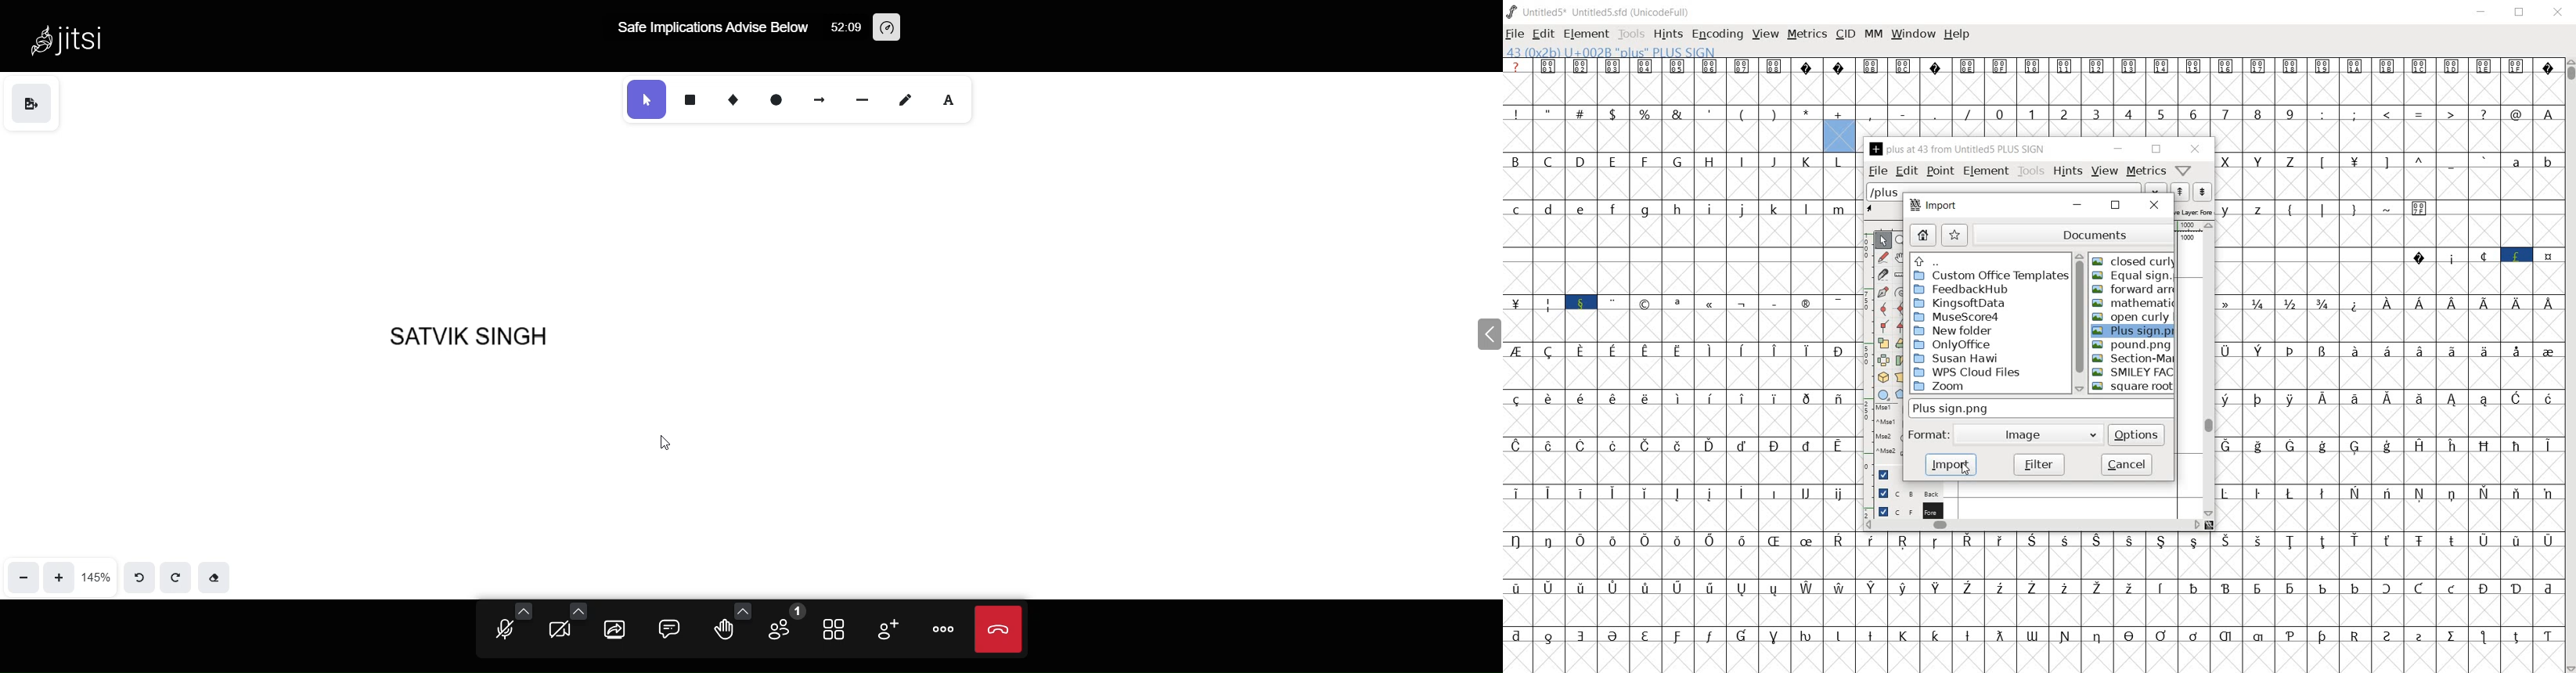 This screenshot has height=700, width=2576. Describe the element at coordinates (2548, 367) in the screenshot. I see `special characters` at that location.